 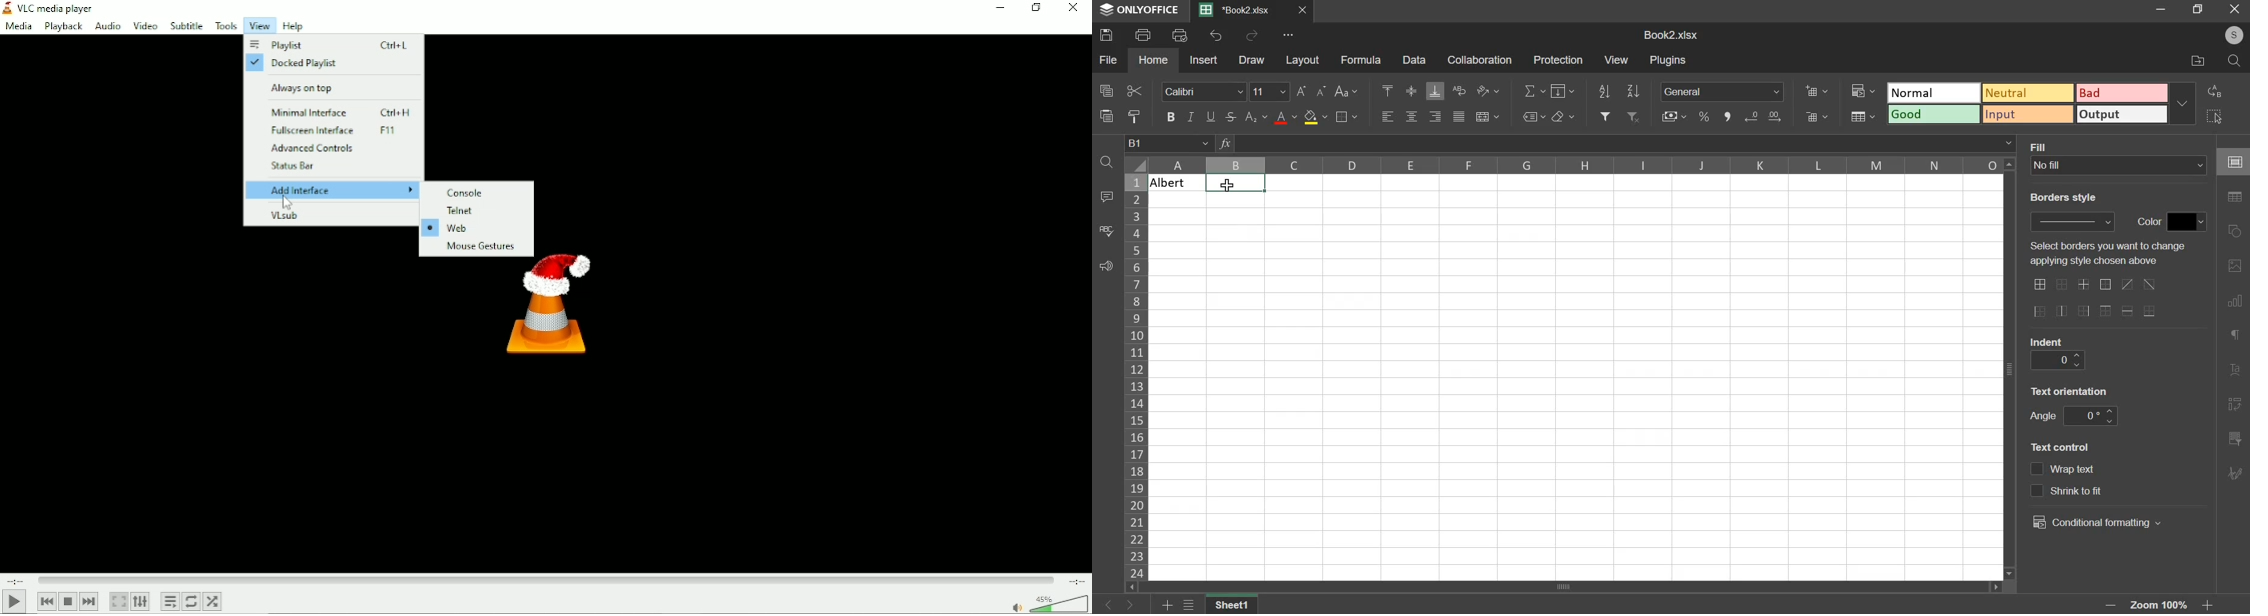 I want to click on VLsub, so click(x=286, y=216).